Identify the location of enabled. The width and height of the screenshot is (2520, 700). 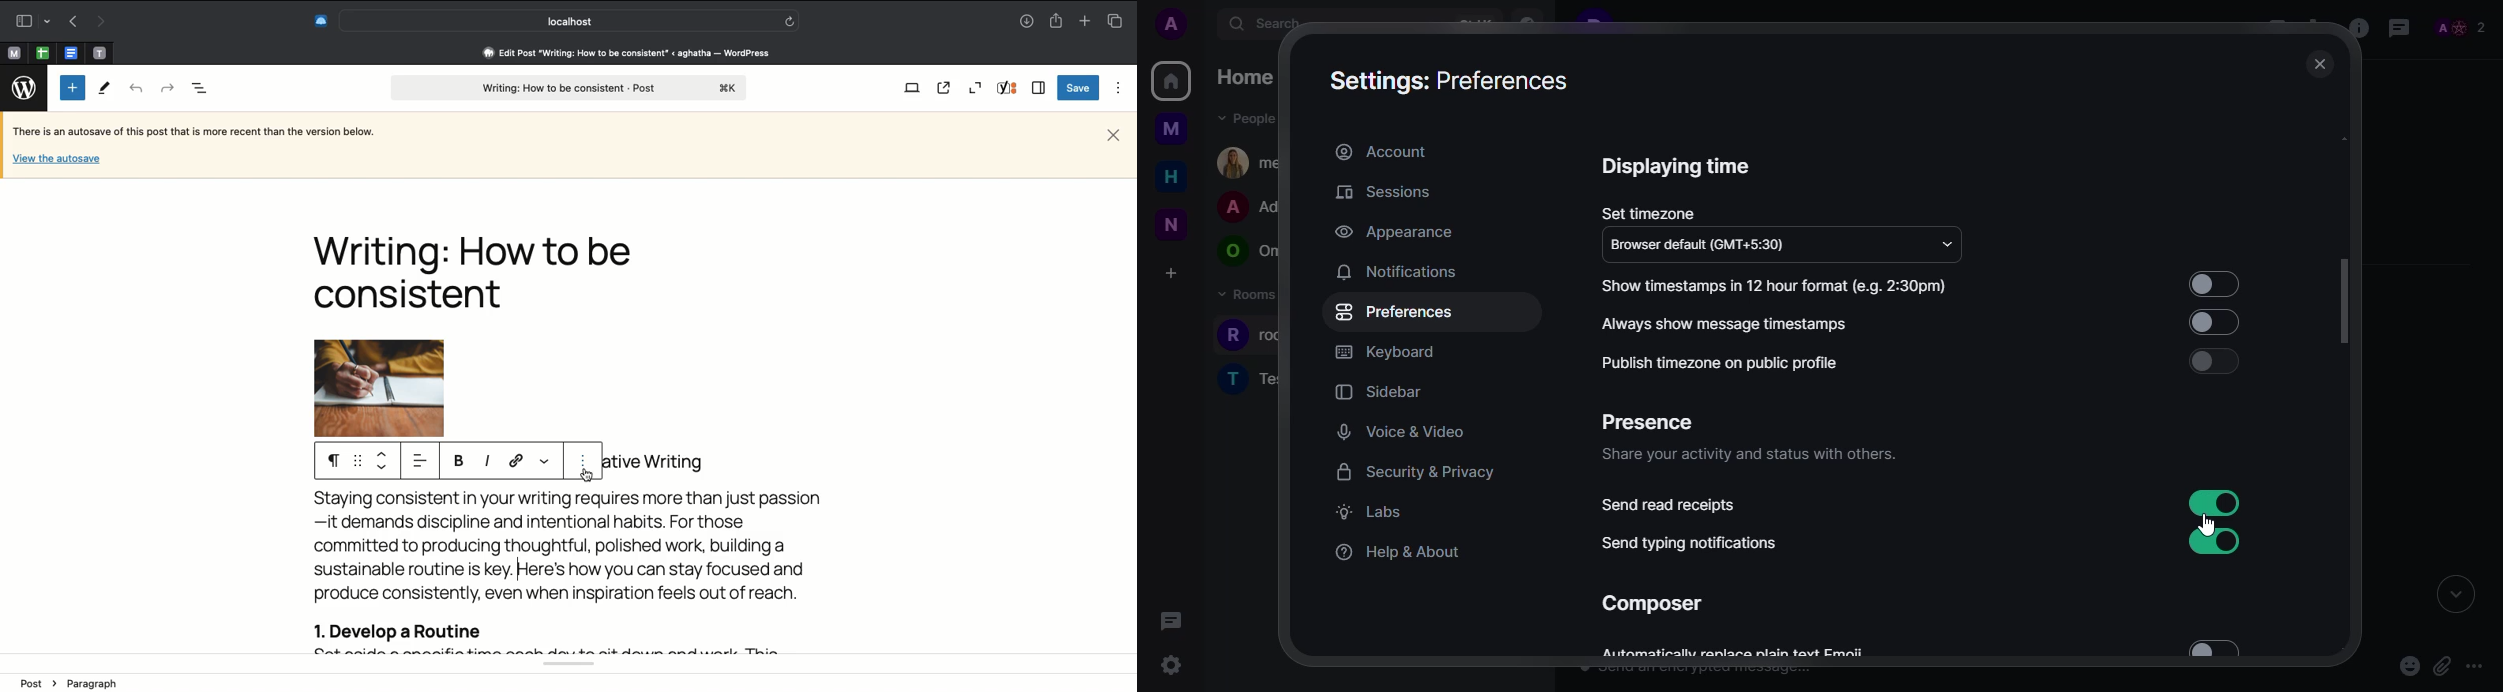
(2213, 544).